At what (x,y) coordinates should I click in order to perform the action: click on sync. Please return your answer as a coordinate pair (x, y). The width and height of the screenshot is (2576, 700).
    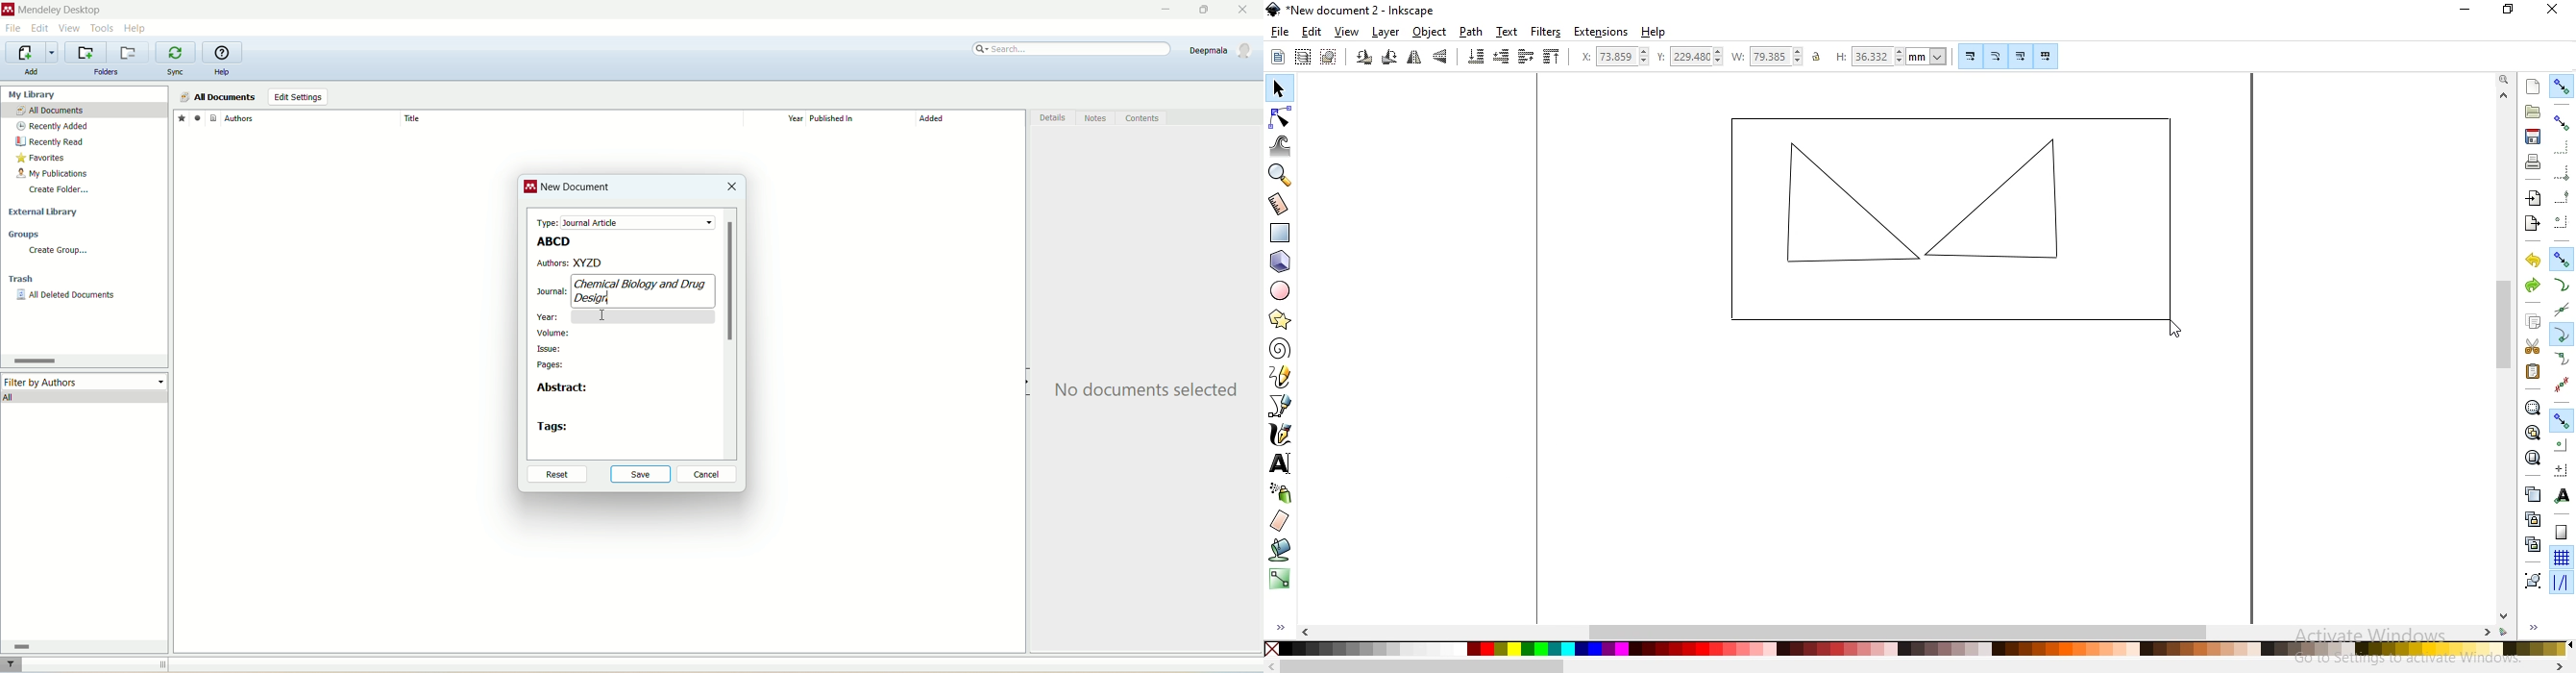
    Looking at the image, I should click on (177, 72).